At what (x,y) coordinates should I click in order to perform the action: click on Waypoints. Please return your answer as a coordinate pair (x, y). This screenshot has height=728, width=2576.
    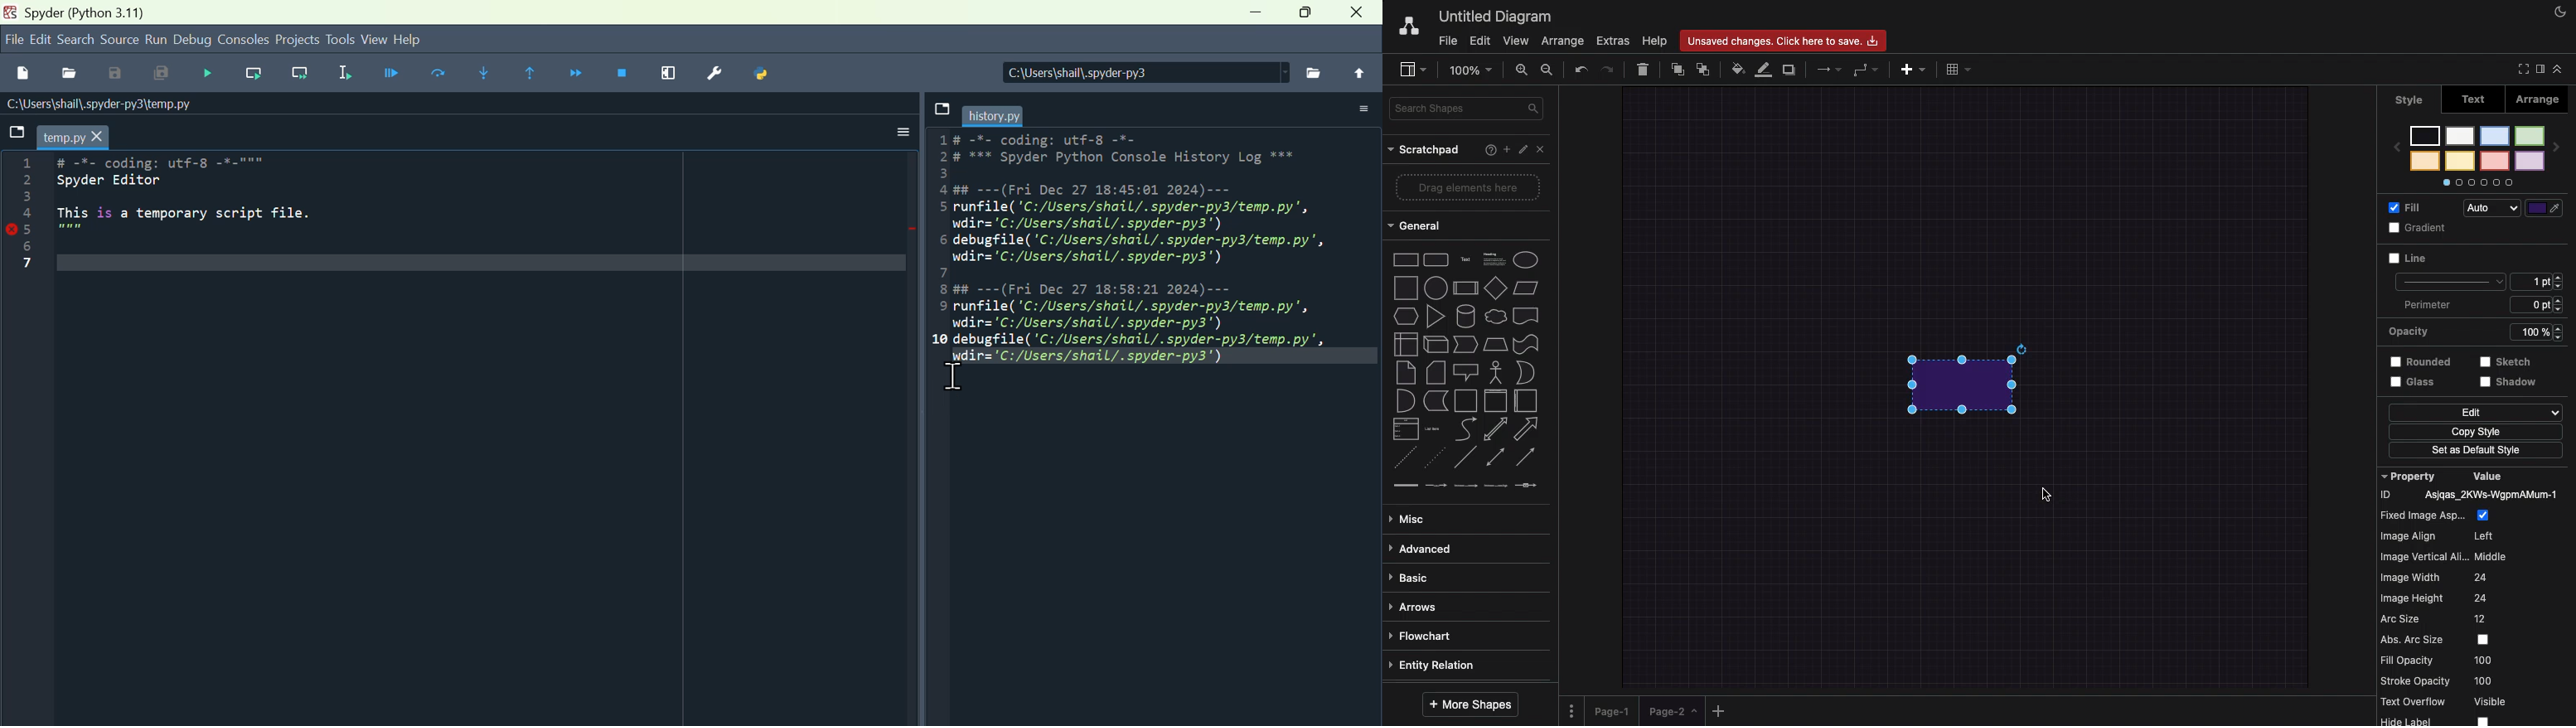
    Looking at the image, I should click on (1867, 70).